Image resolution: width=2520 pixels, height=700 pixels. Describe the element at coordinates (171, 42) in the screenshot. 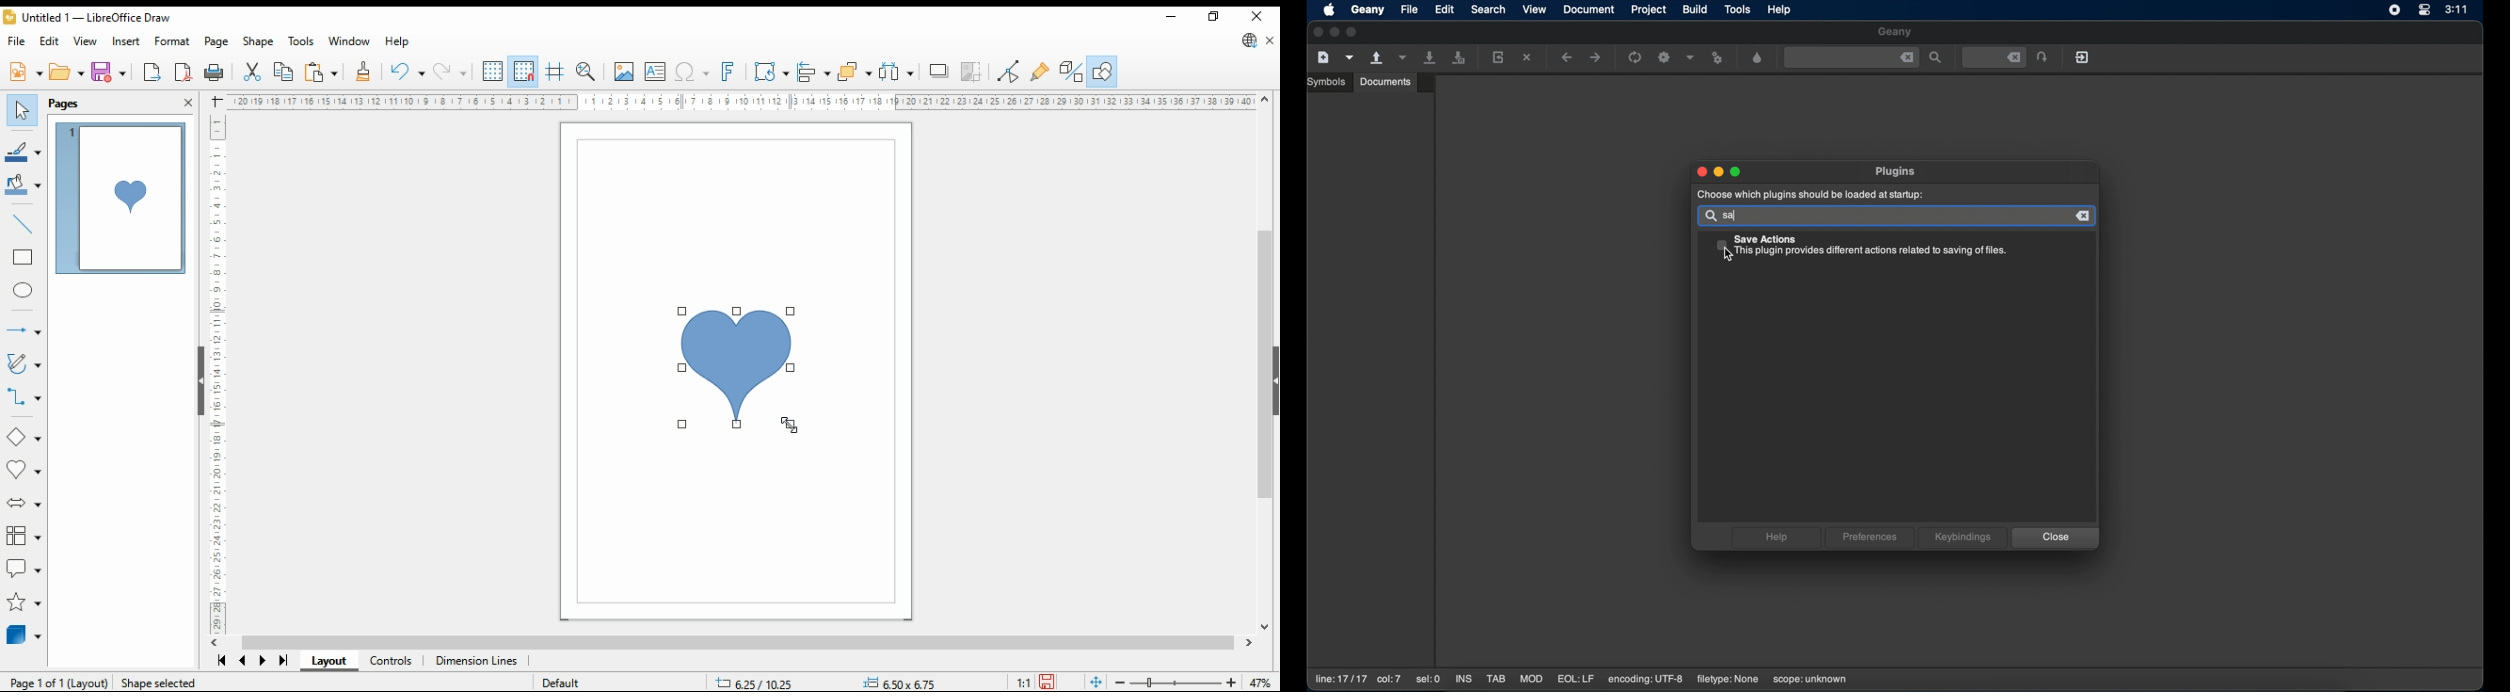

I see `format` at that location.